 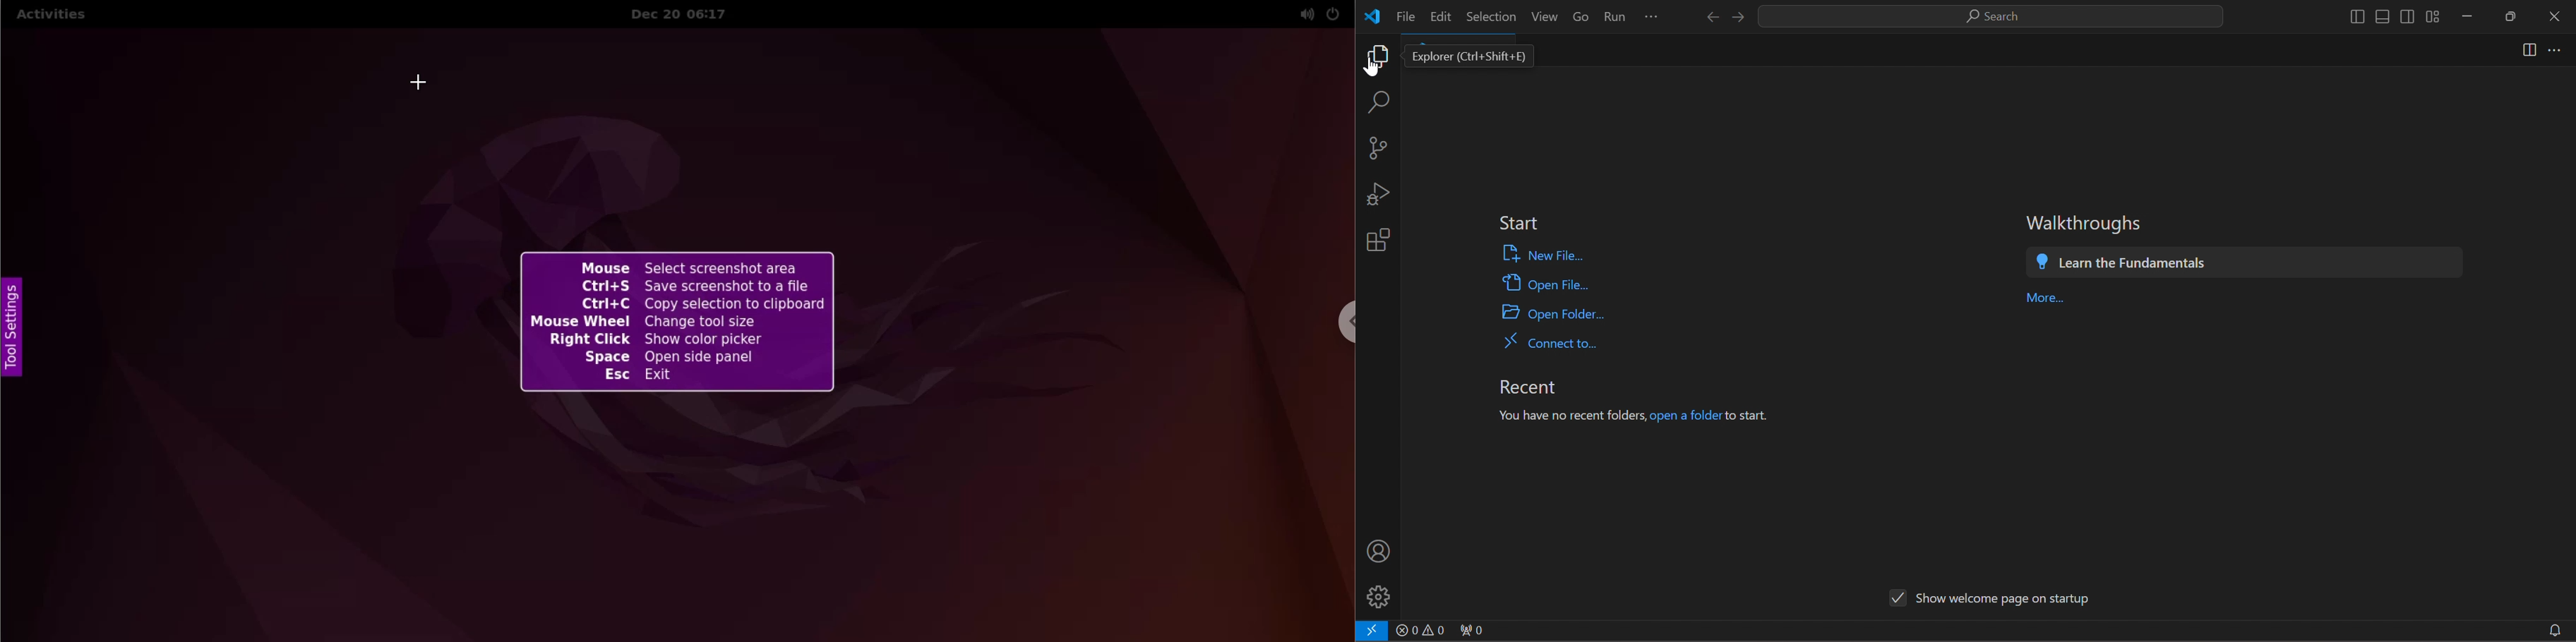 I want to click on you have no recent folders, open a folder to start, so click(x=1635, y=414).